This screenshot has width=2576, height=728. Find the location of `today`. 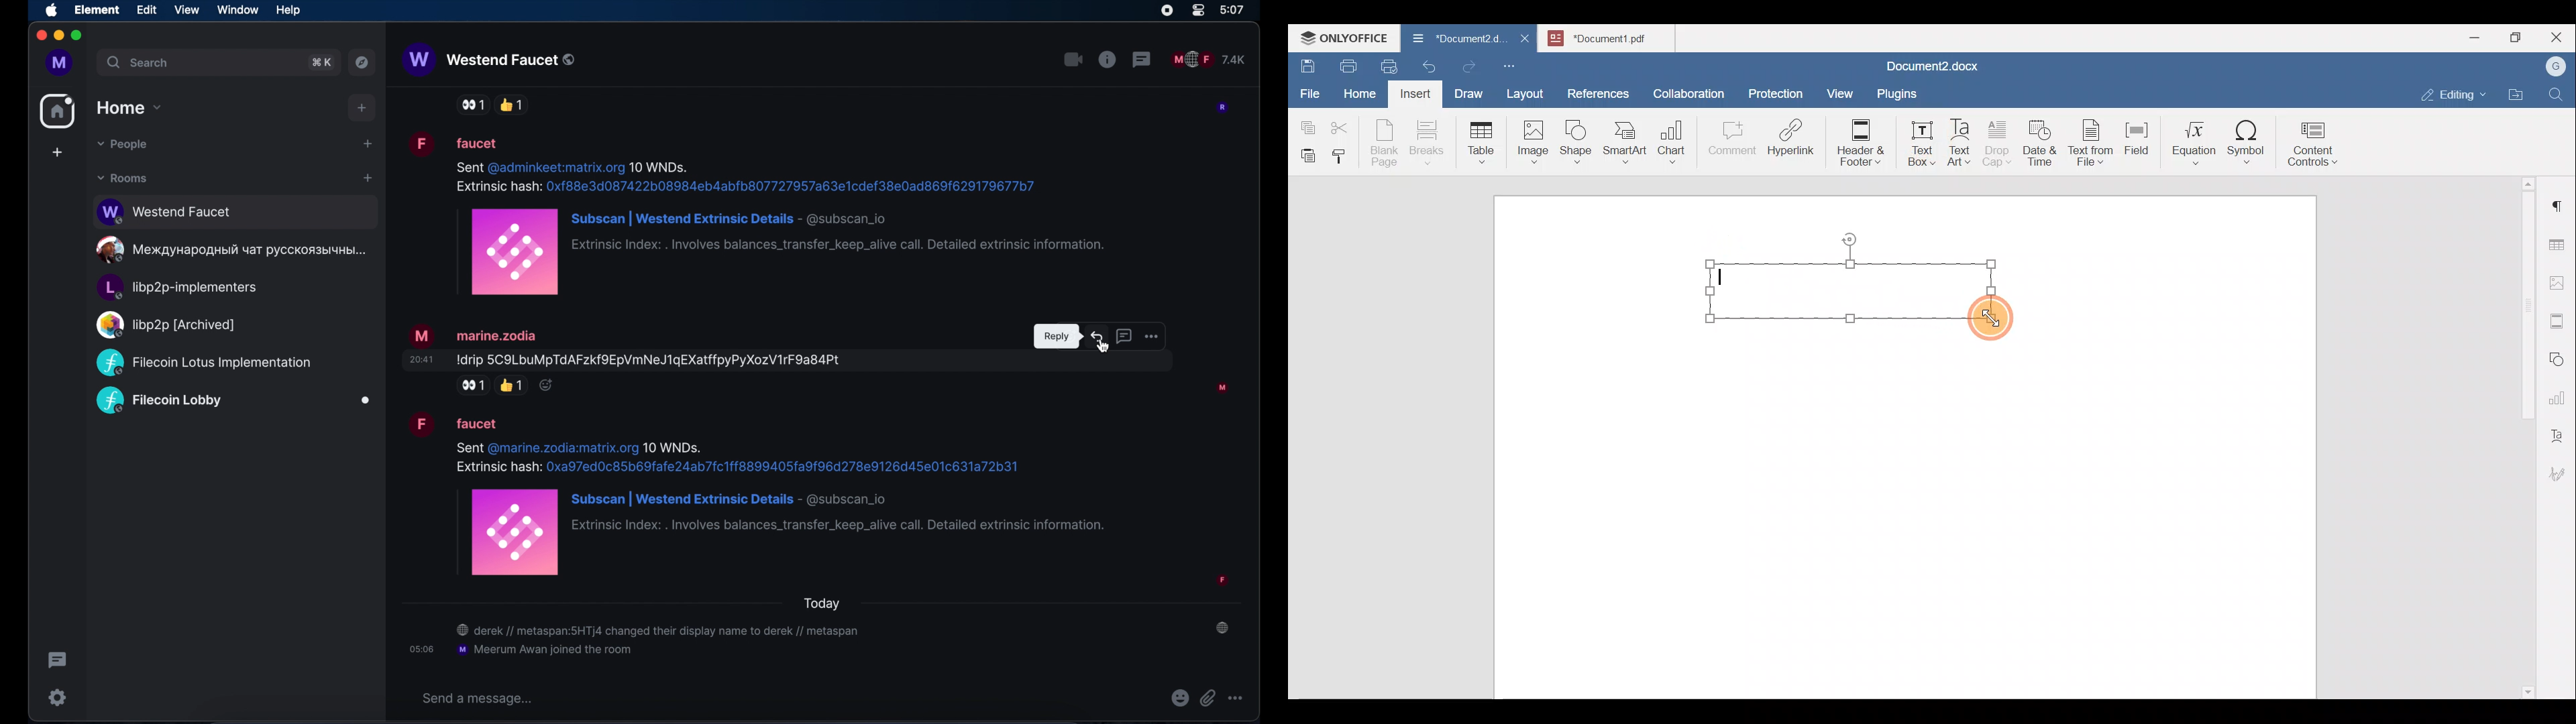

today is located at coordinates (822, 603).